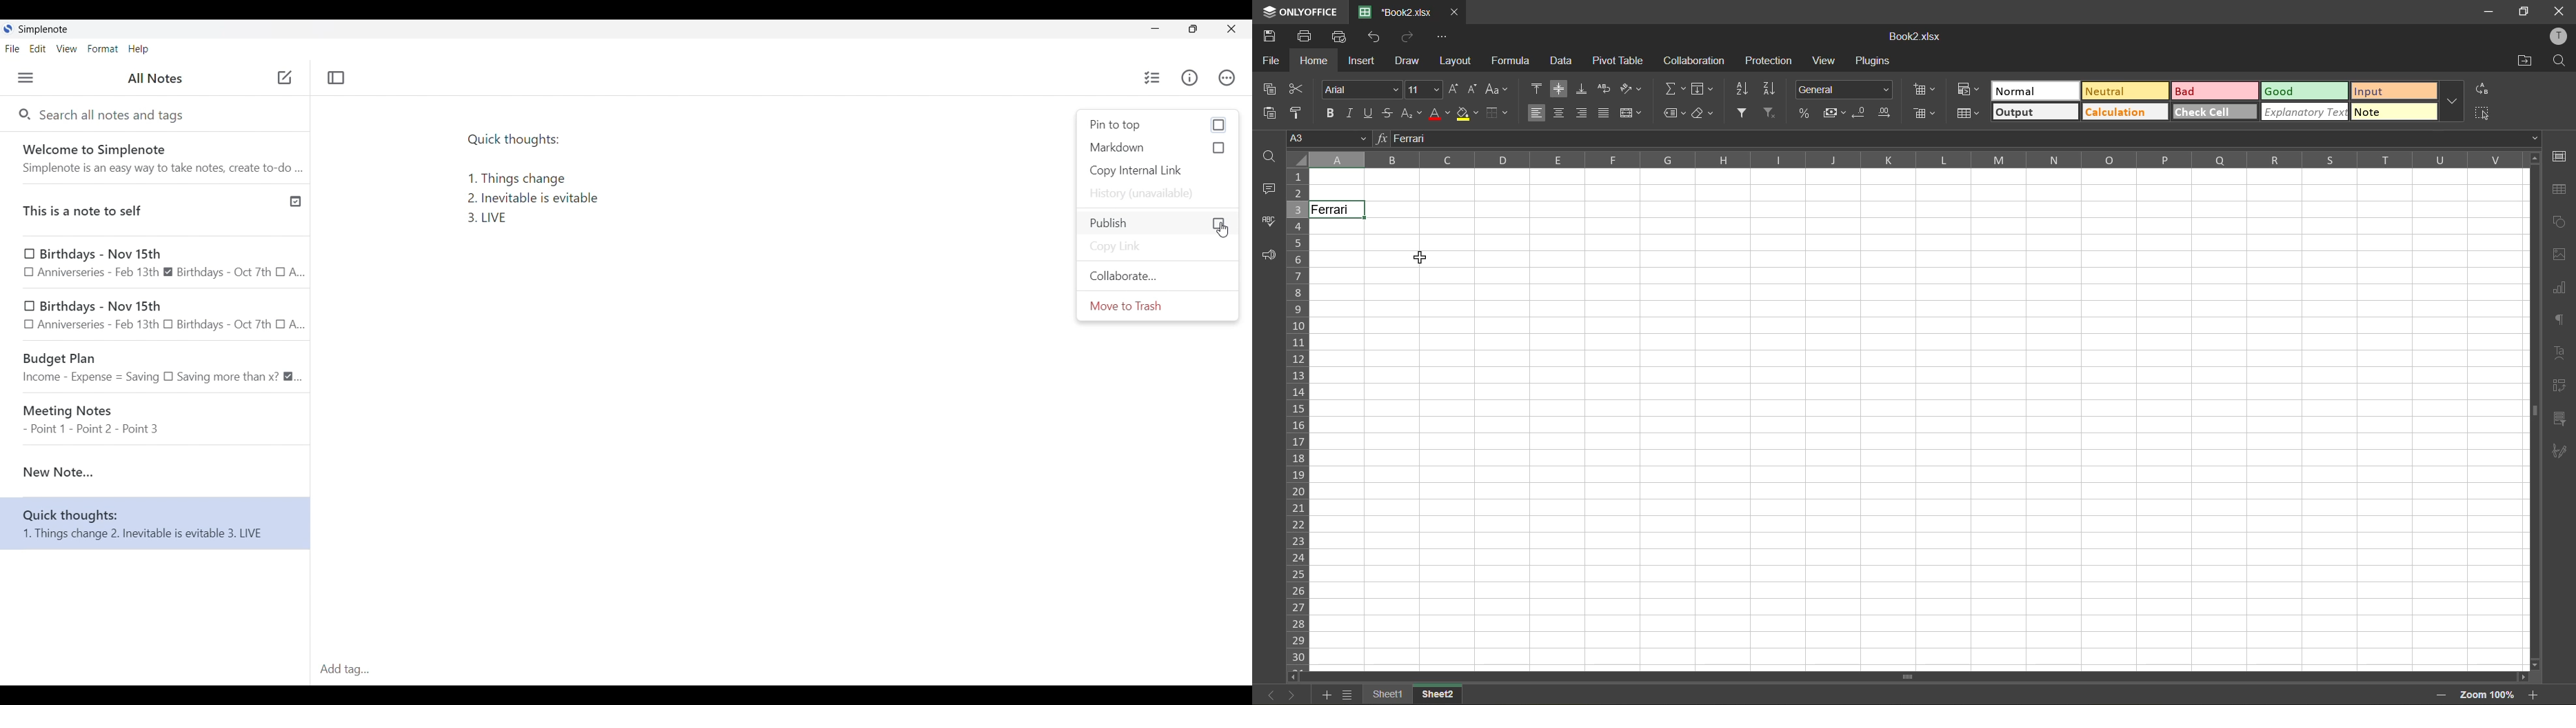  What do you see at coordinates (1742, 112) in the screenshot?
I see `filter` at bounding box center [1742, 112].